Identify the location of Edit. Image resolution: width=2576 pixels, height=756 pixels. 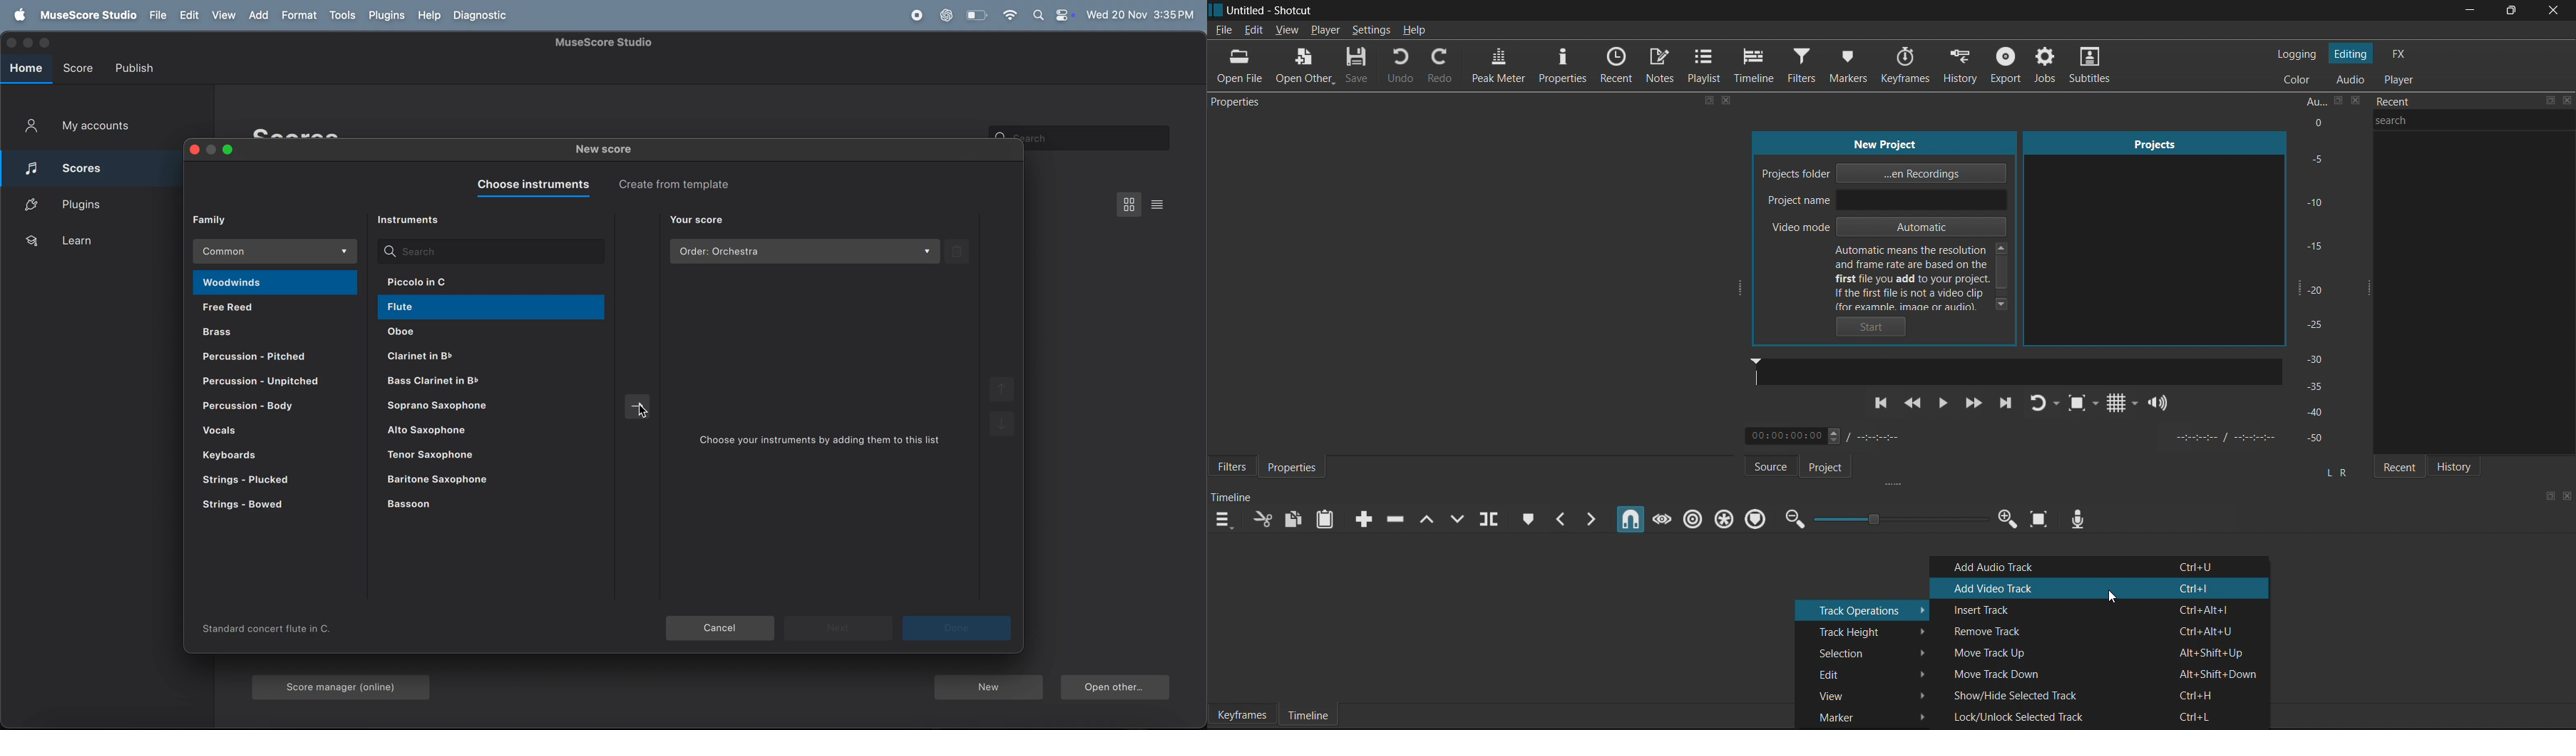
(1253, 31).